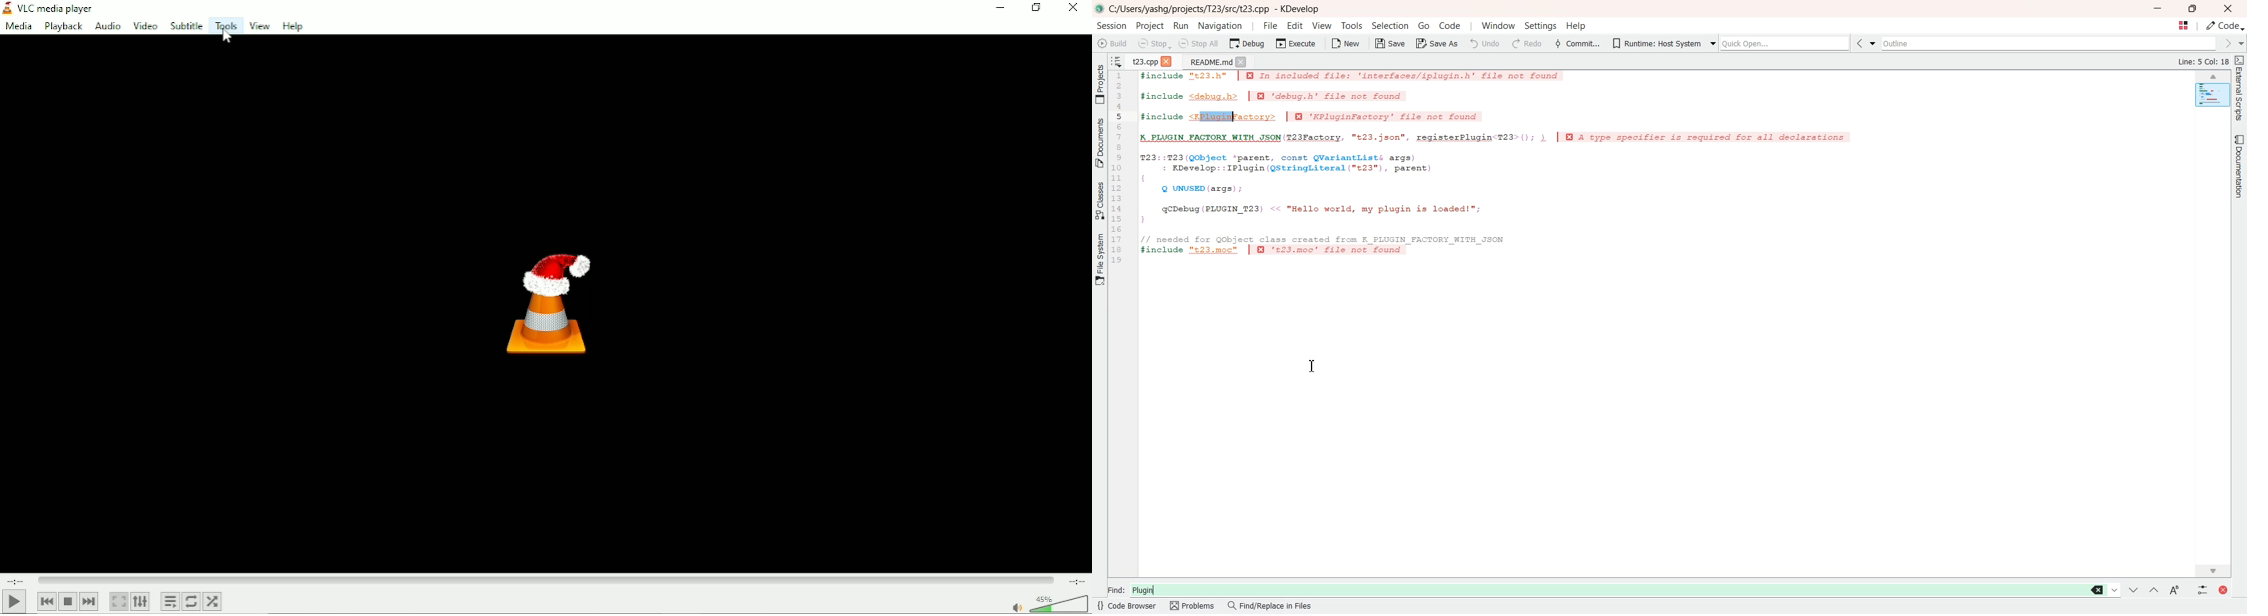 Image resolution: width=2268 pixels, height=616 pixels. Describe the element at coordinates (68, 602) in the screenshot. I see `Stop playlist` at that location.